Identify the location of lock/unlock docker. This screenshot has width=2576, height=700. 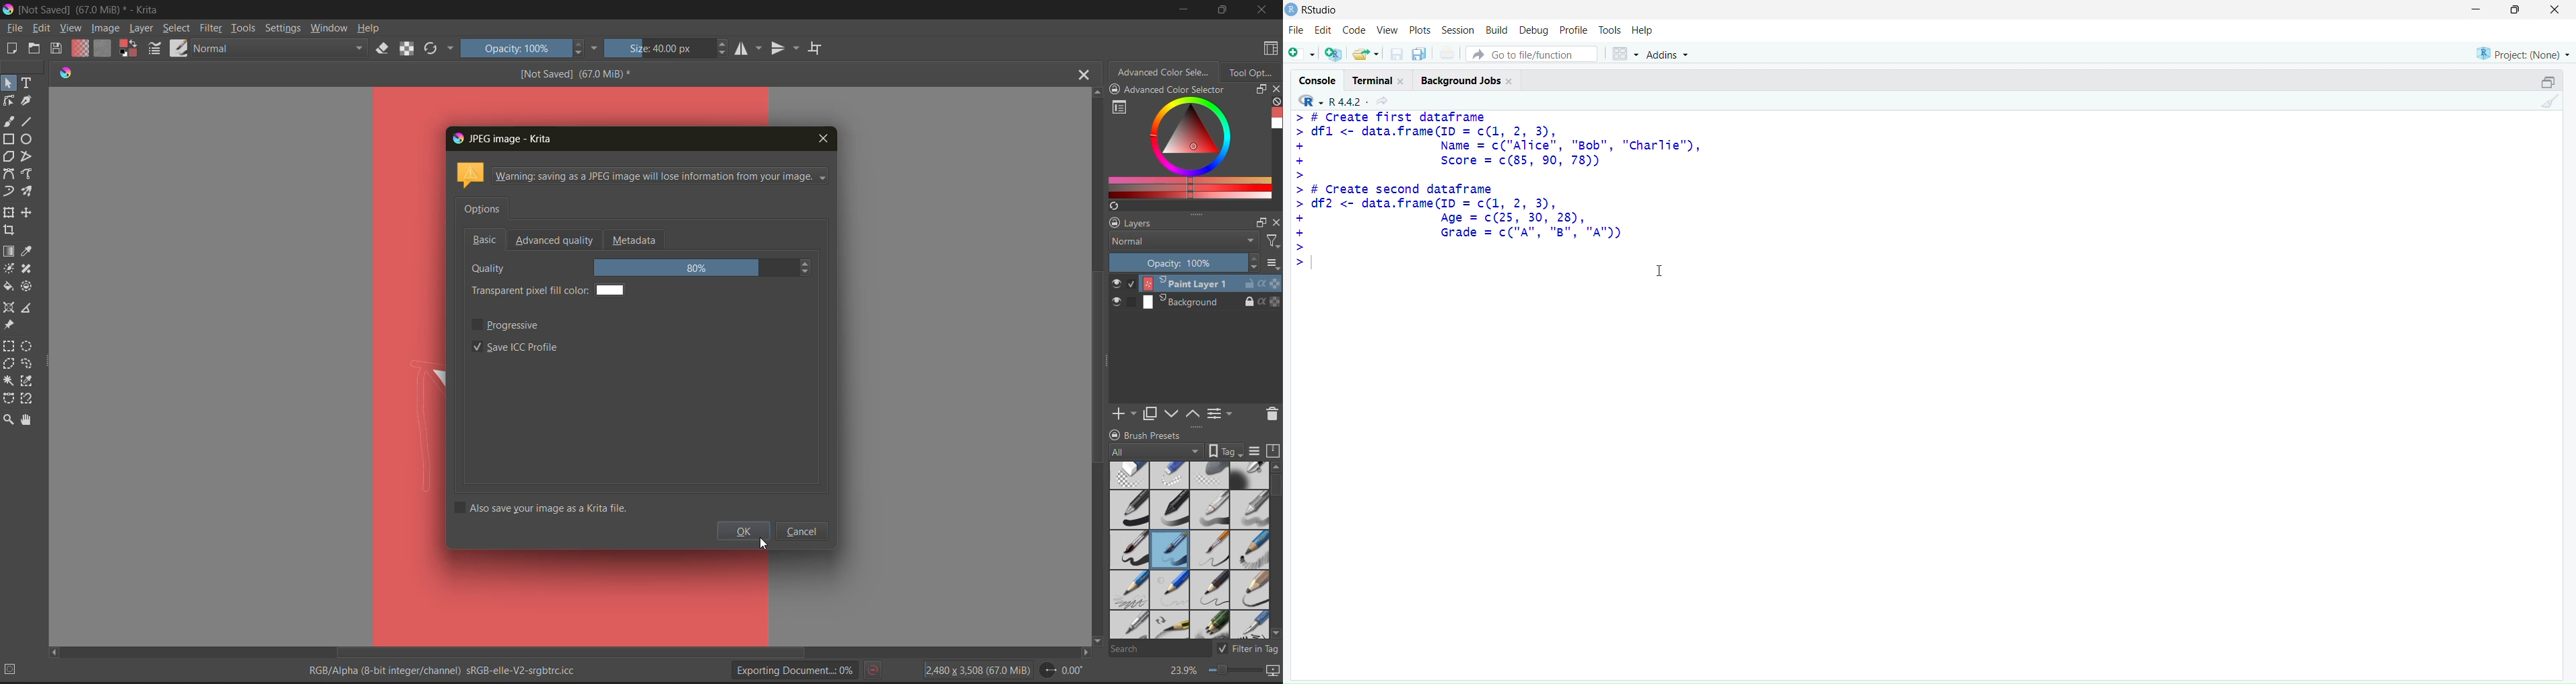
(1118, 90).